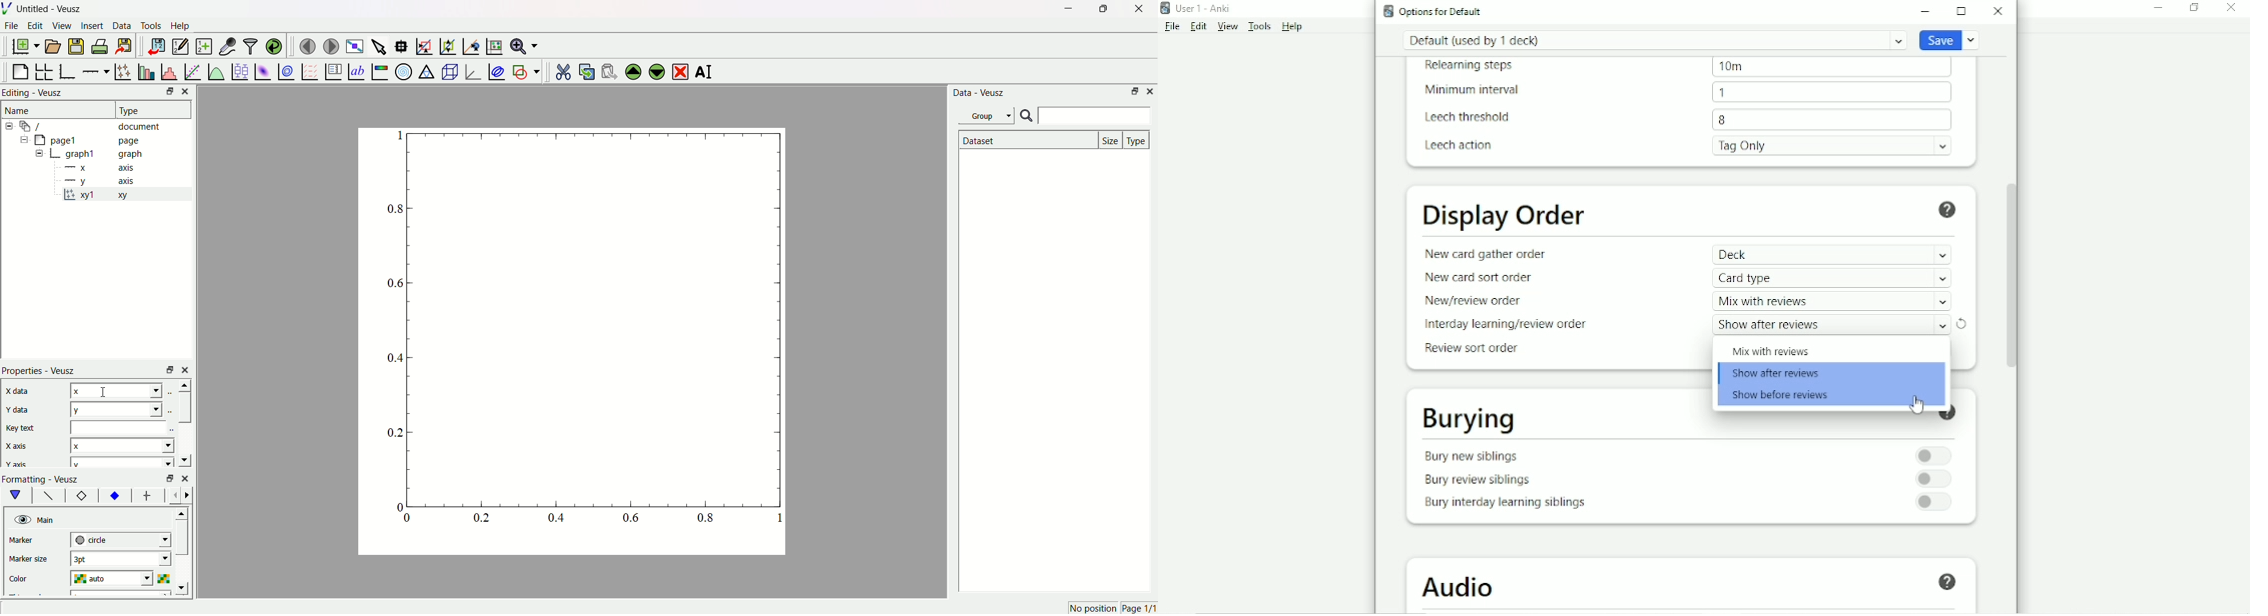 This screenshot has height=616, width=2268. What do you see at coordinates (166, 92) in the screenshot?
I see `Minimize` at bounding box center [166, 92].